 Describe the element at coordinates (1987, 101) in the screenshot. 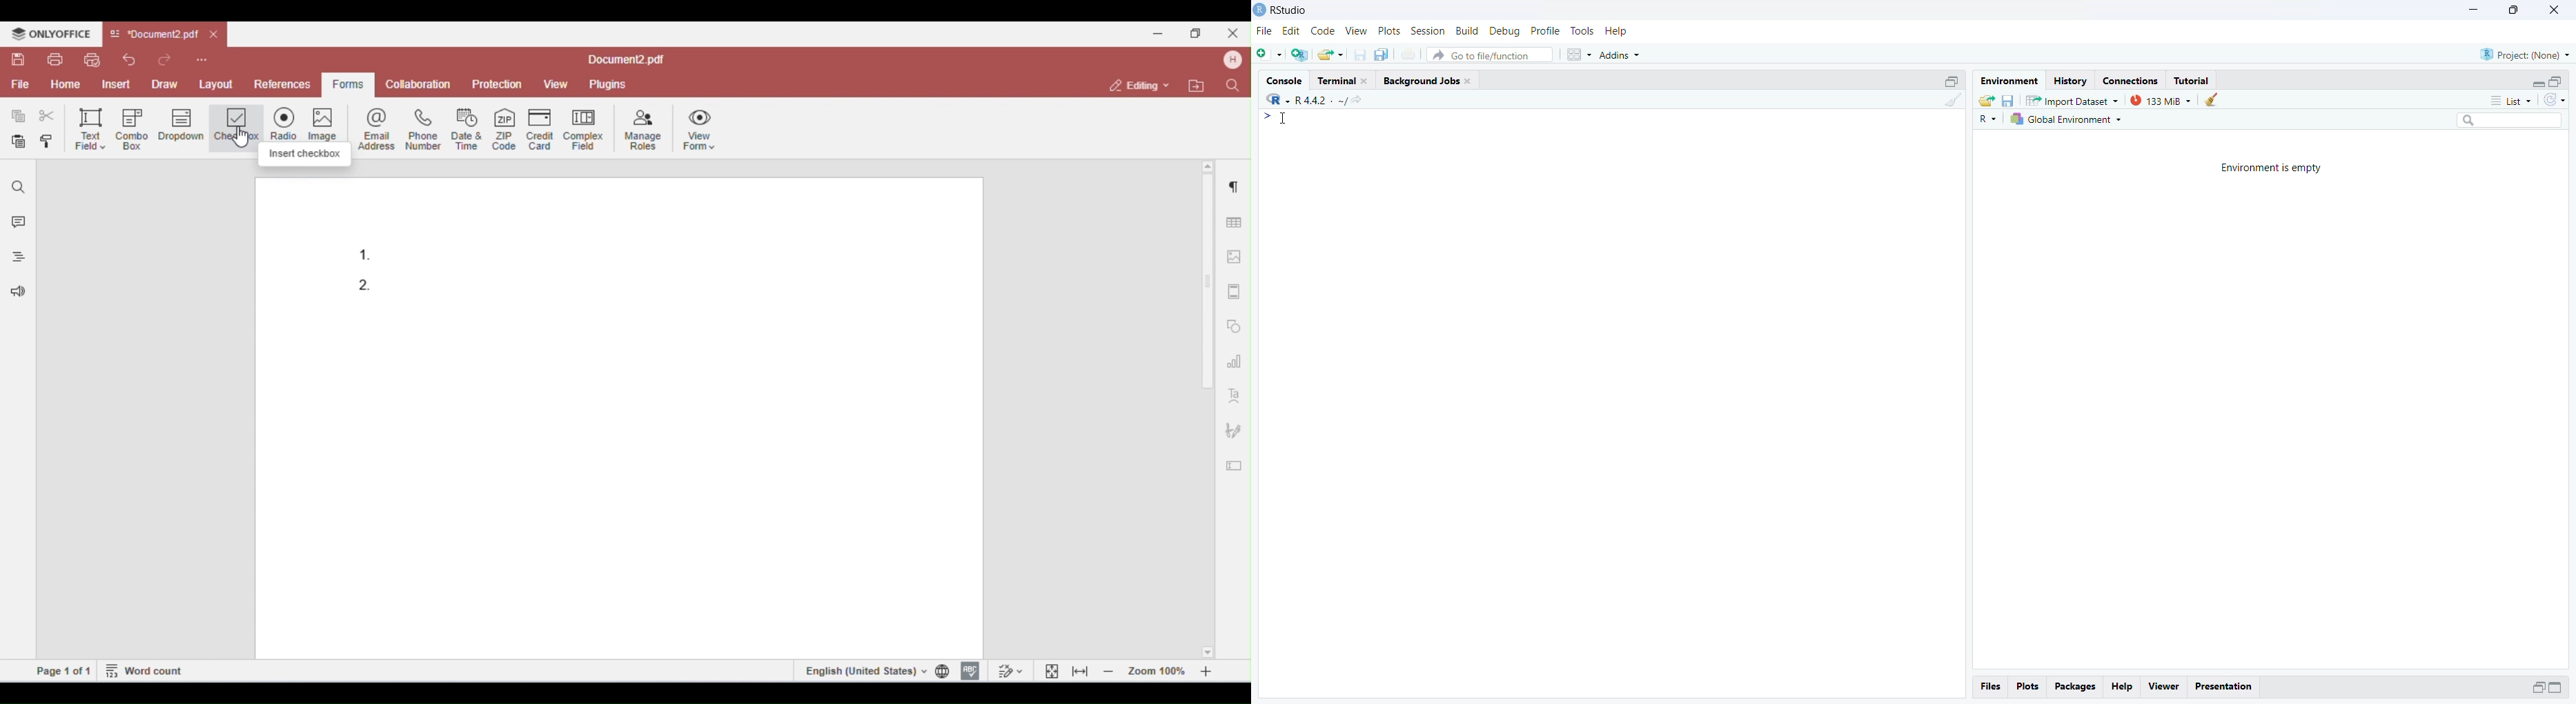

I see `Load workspace` at that location.